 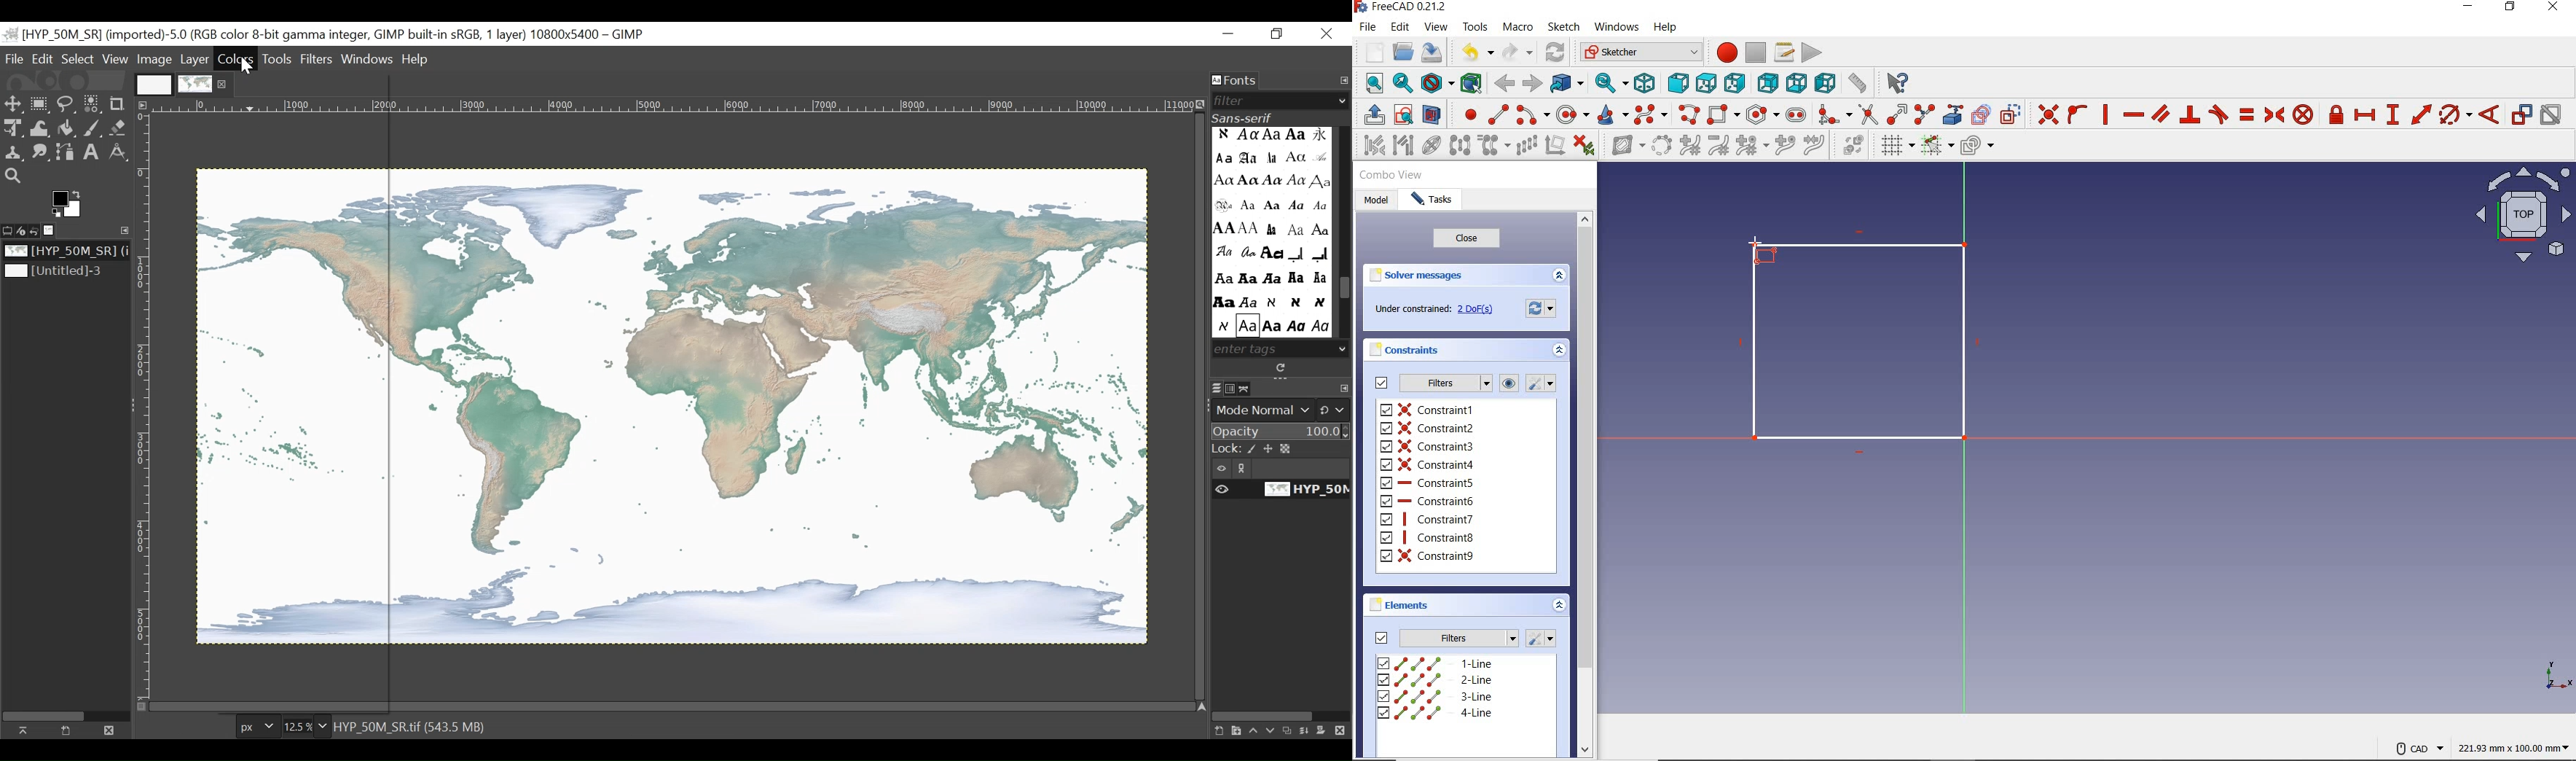 What do you see at coordinates (415, 61) in the screenshot?
I see `Help` at bounding box center [415, 61].